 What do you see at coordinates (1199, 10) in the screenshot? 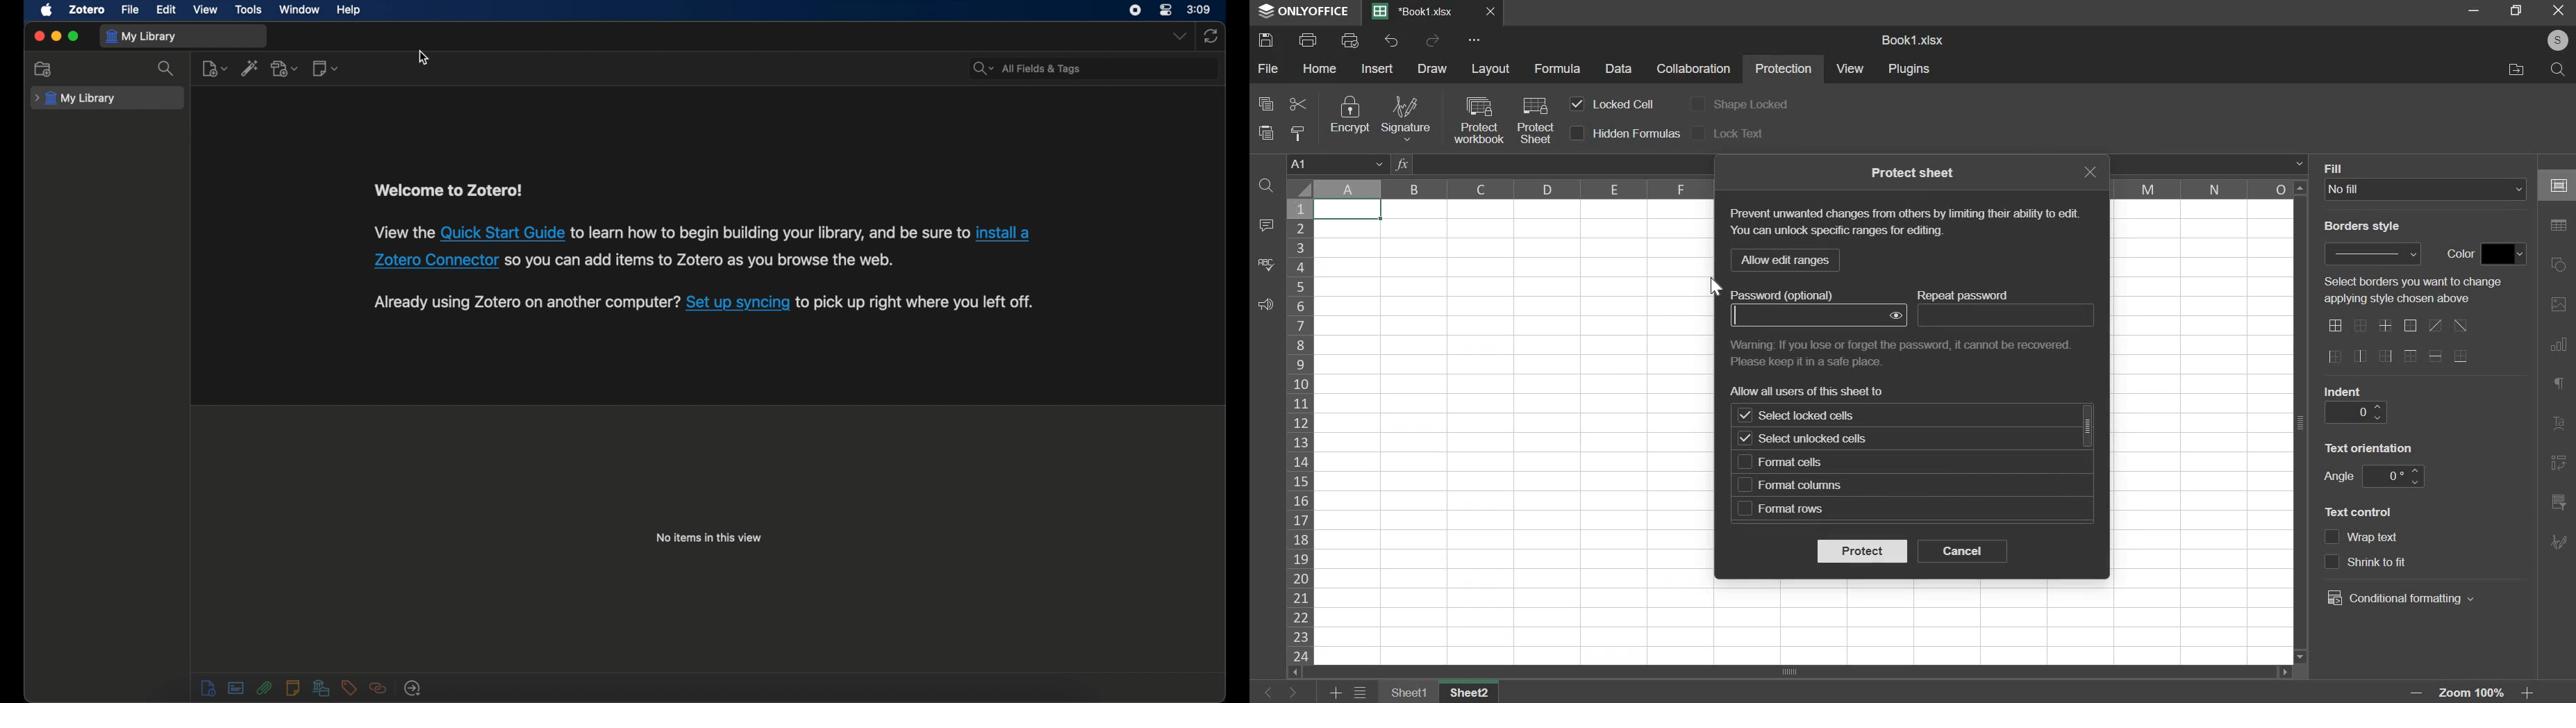
I see `time` at bounding box center [1199, 10].